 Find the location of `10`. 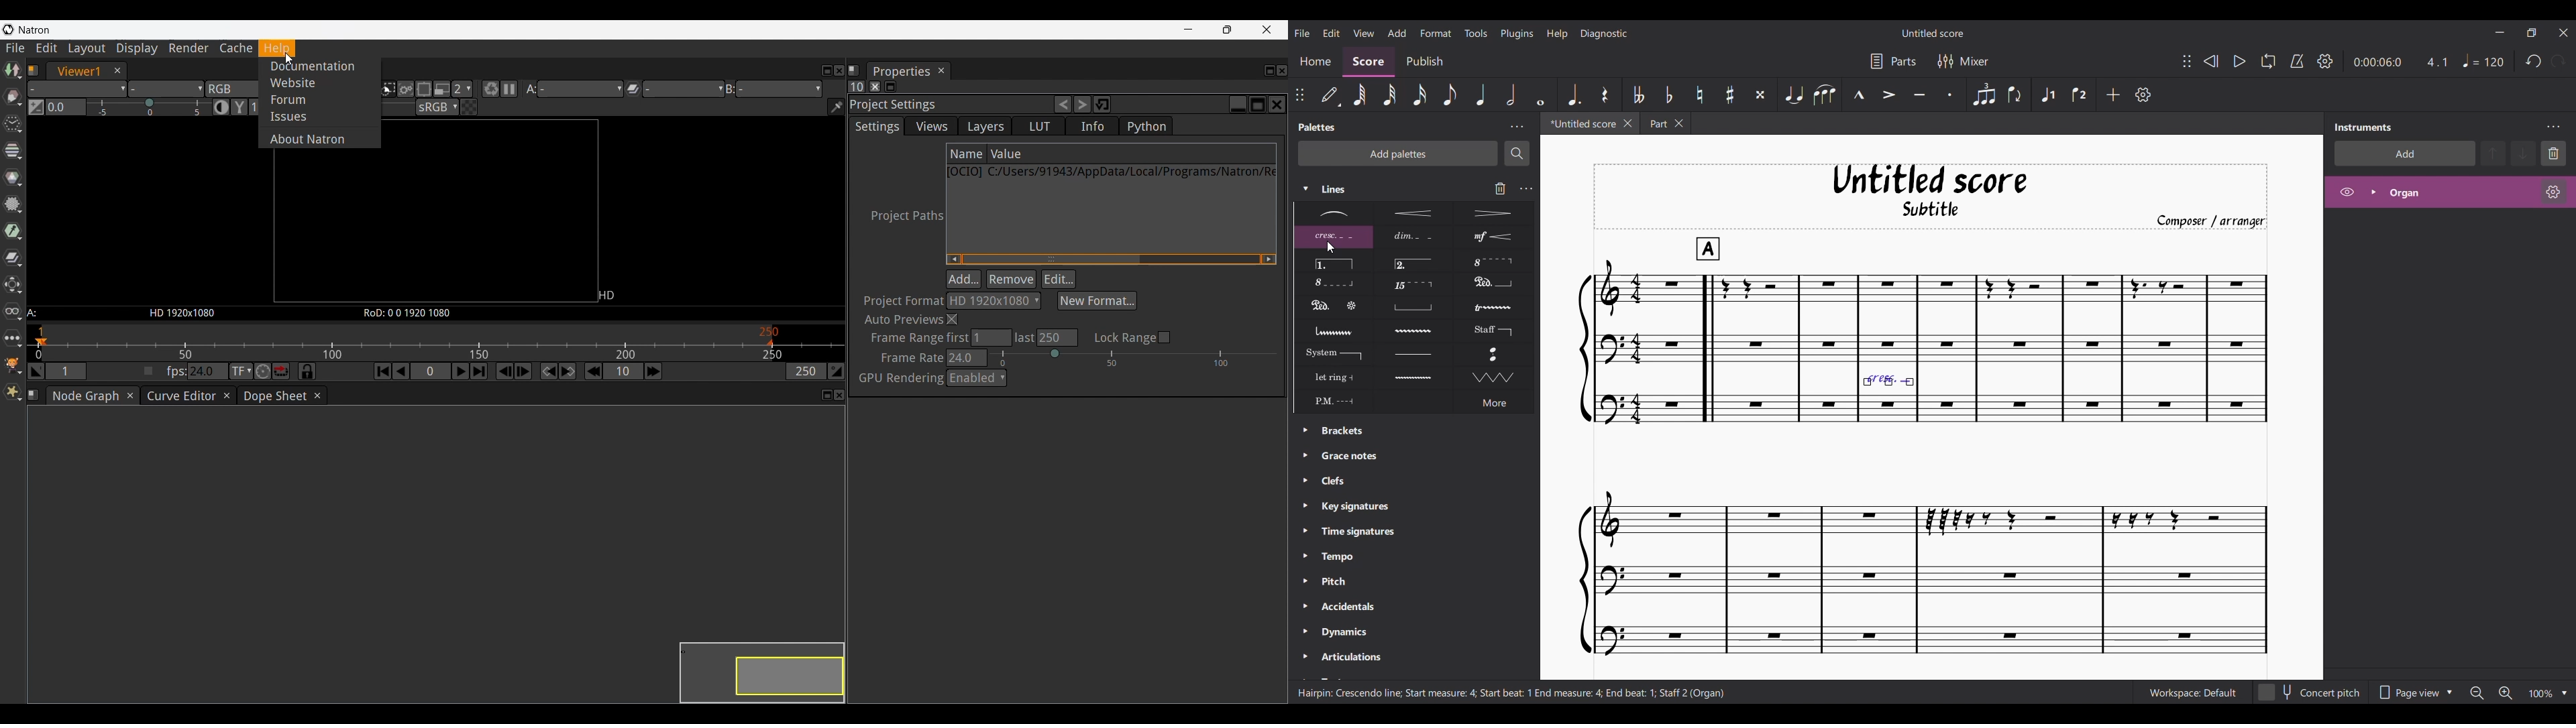

10 is located at coordinates (623, 371).